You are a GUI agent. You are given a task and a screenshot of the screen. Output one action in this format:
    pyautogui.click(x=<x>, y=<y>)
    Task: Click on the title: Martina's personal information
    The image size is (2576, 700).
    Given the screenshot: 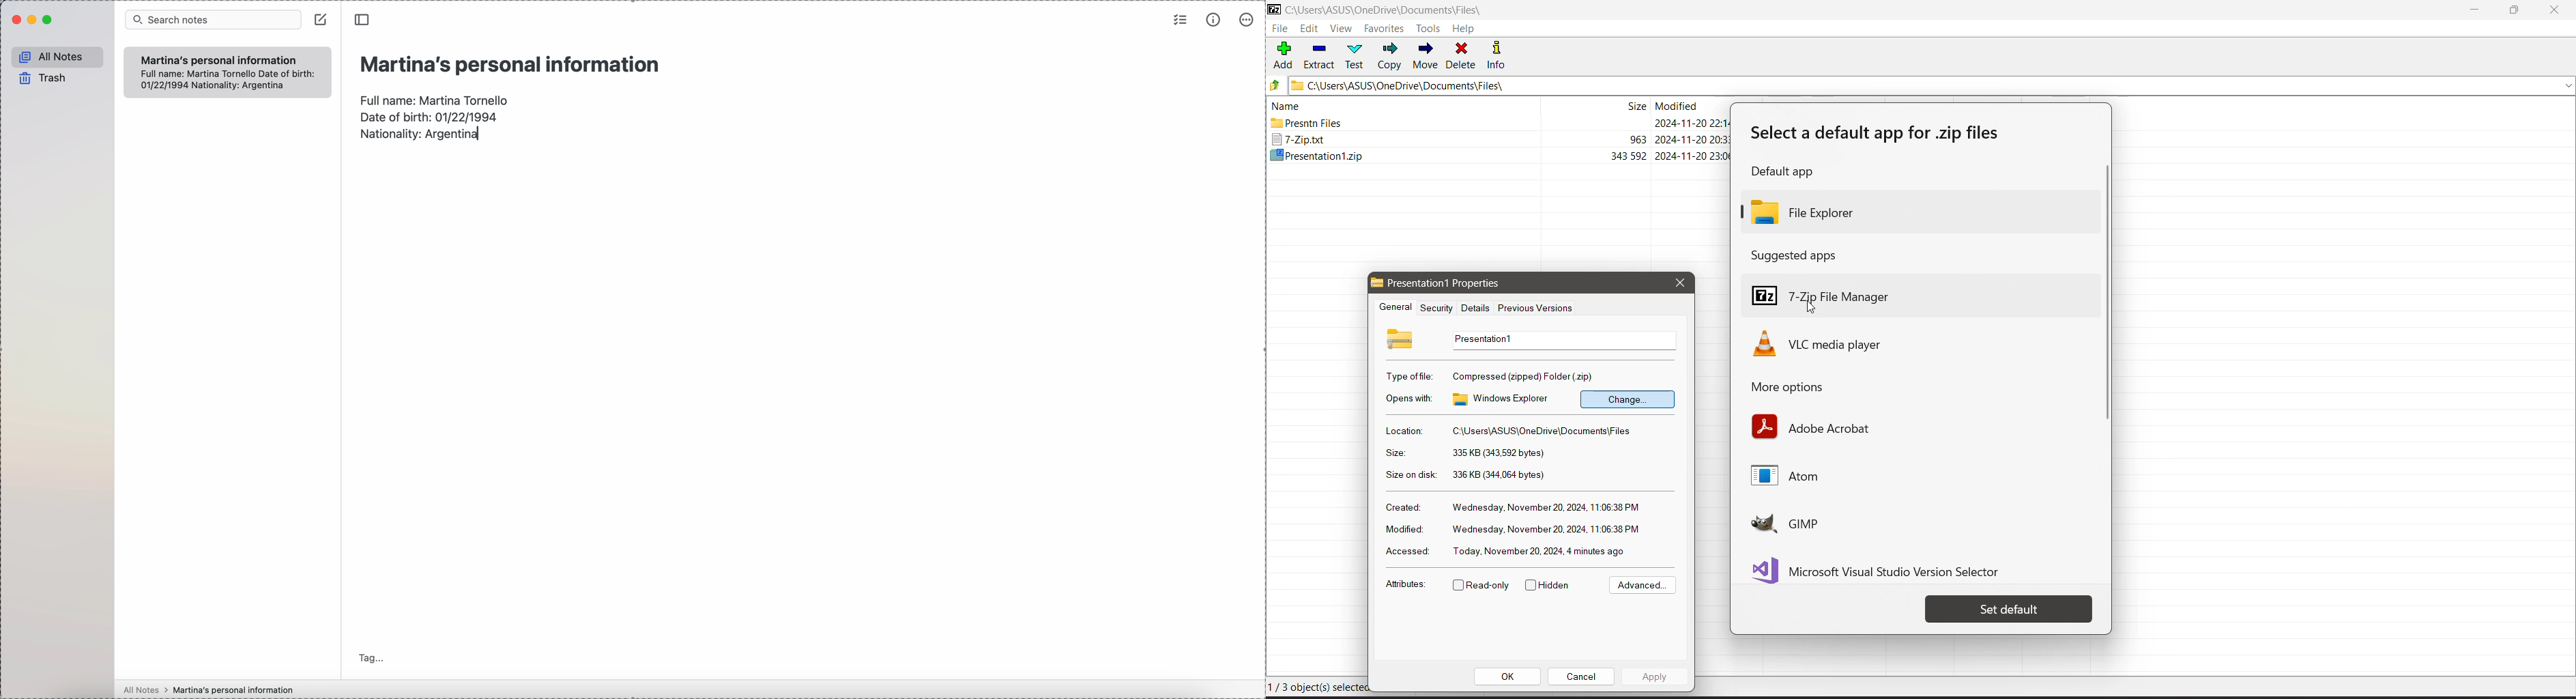 What is the action you would take?
    pyautogui.click(x=509, y=64)
    